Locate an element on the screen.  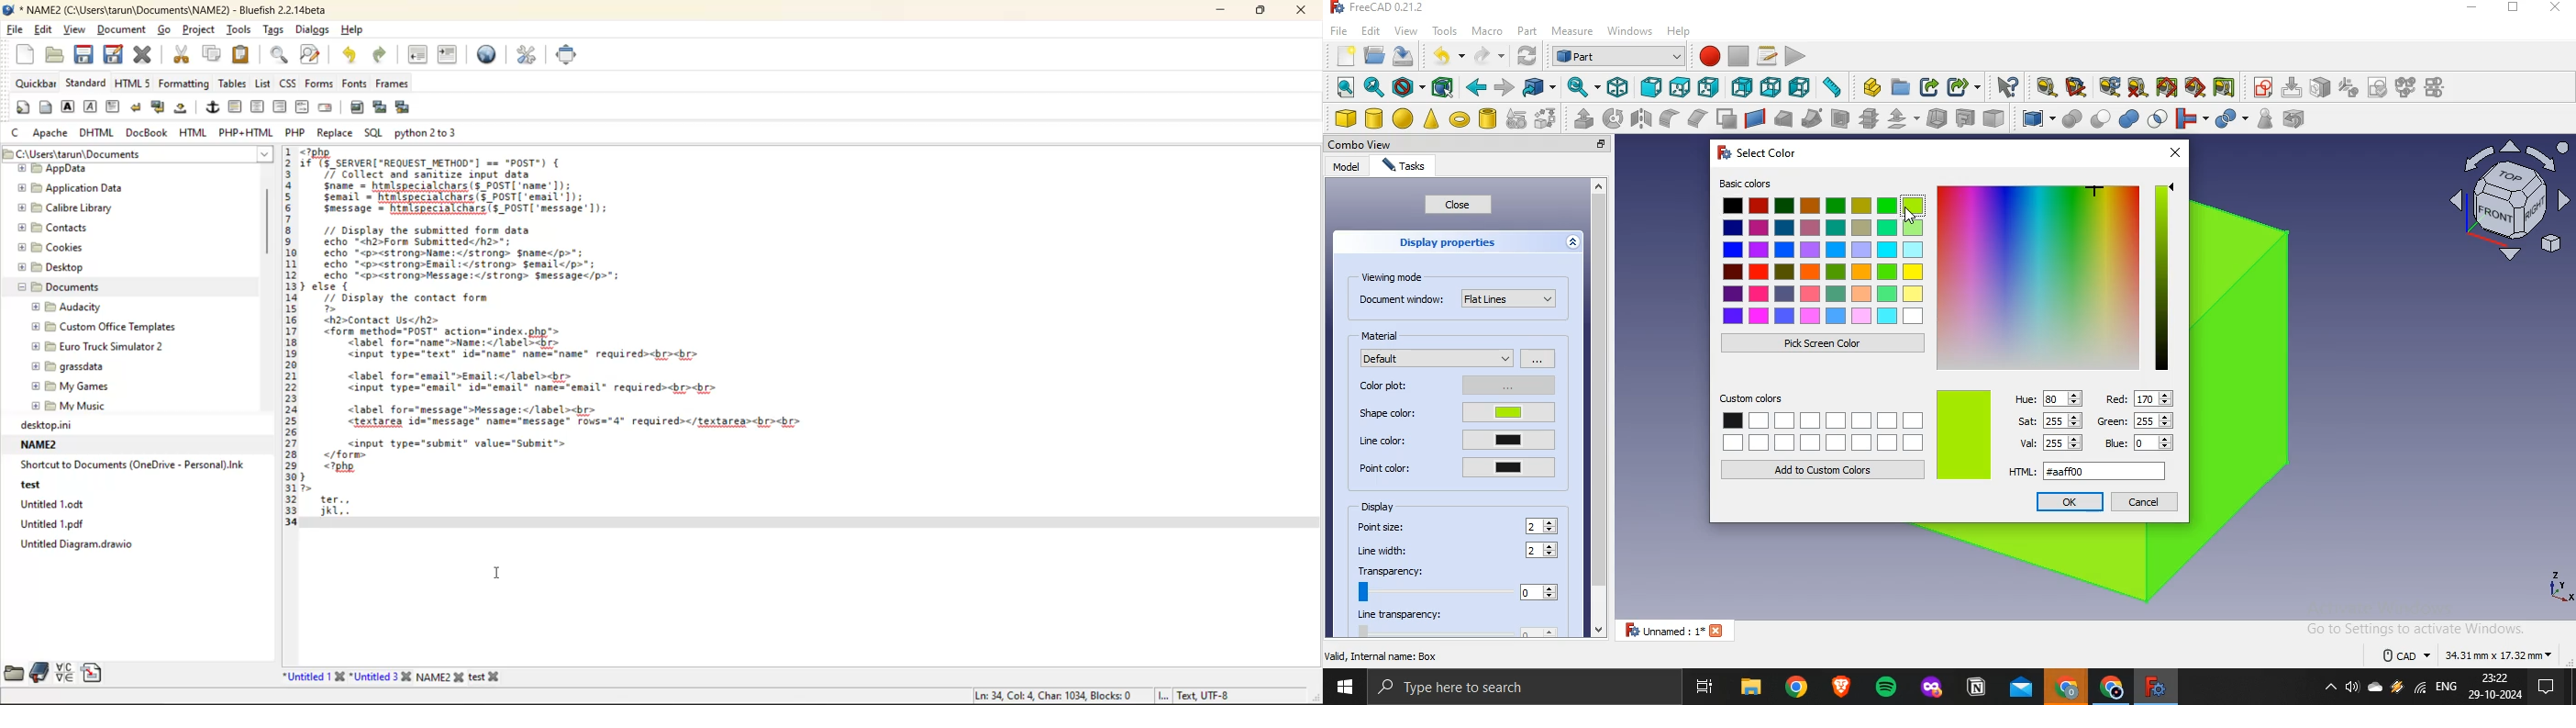
defeaturing is located at coordinates (2298, 118).